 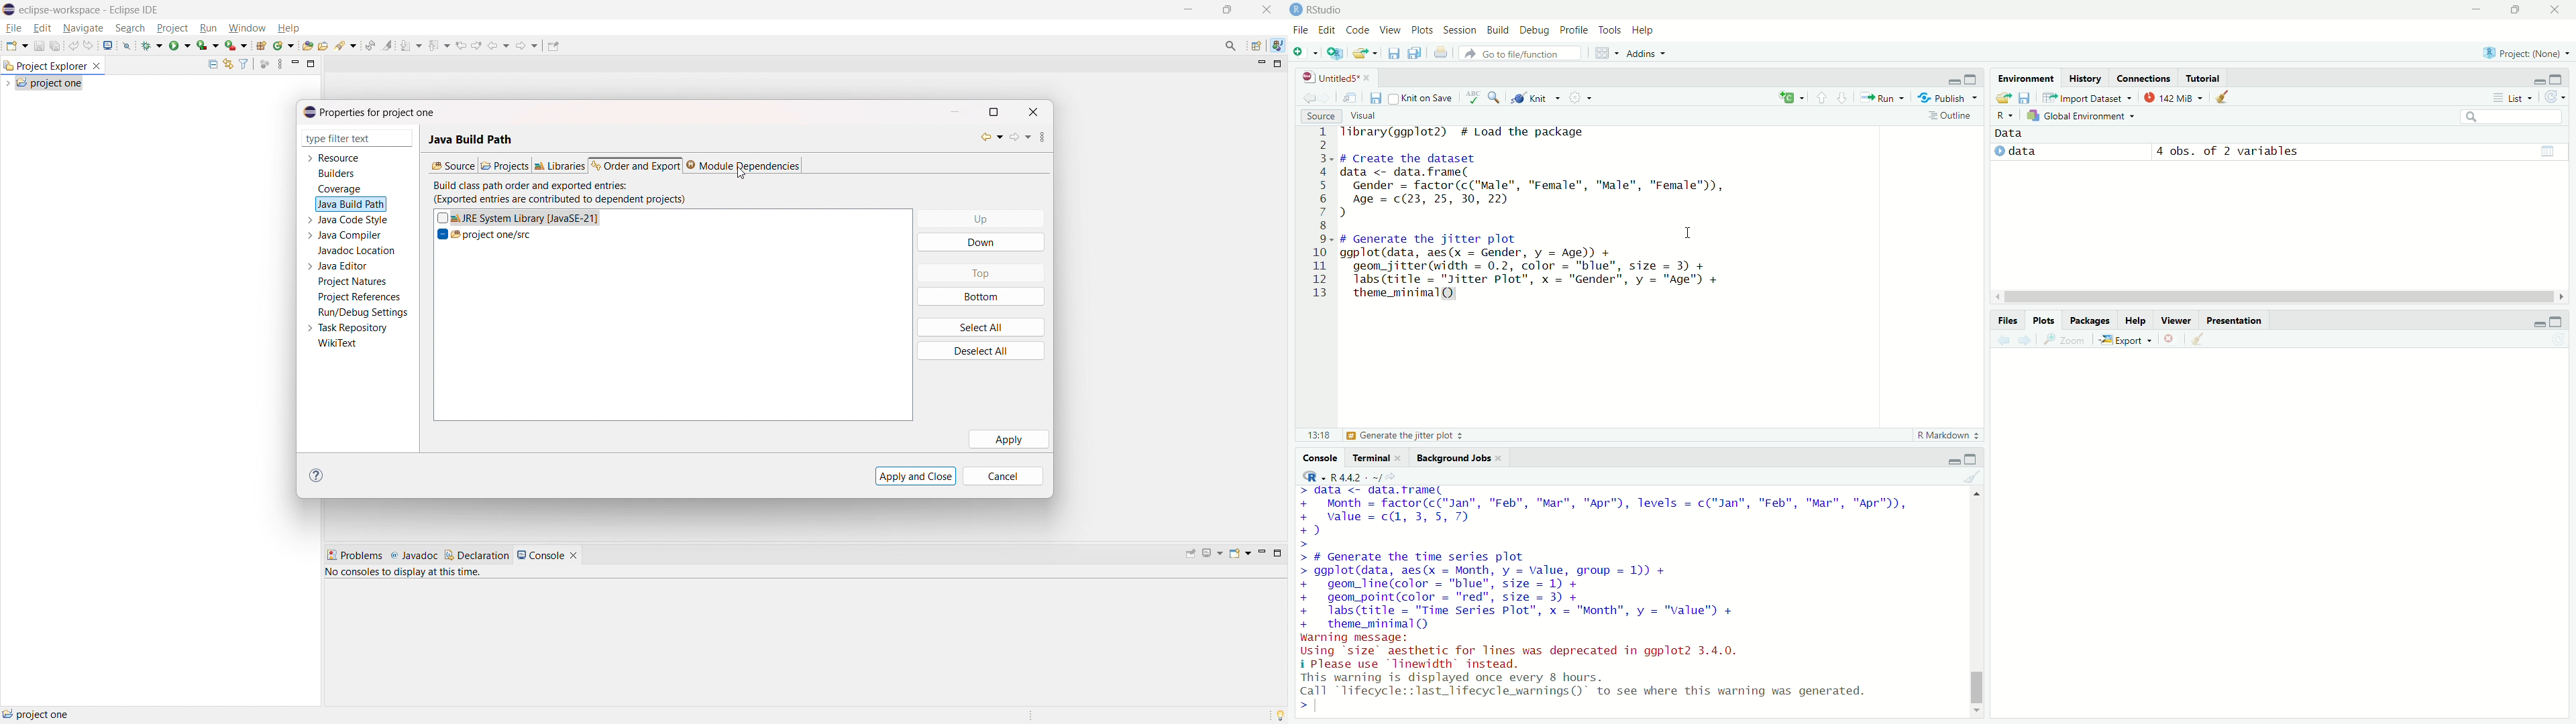 What do you see at coordinates (1366, 117) in the screenshot?
I see `visual` at bounding box center [1366, 117].